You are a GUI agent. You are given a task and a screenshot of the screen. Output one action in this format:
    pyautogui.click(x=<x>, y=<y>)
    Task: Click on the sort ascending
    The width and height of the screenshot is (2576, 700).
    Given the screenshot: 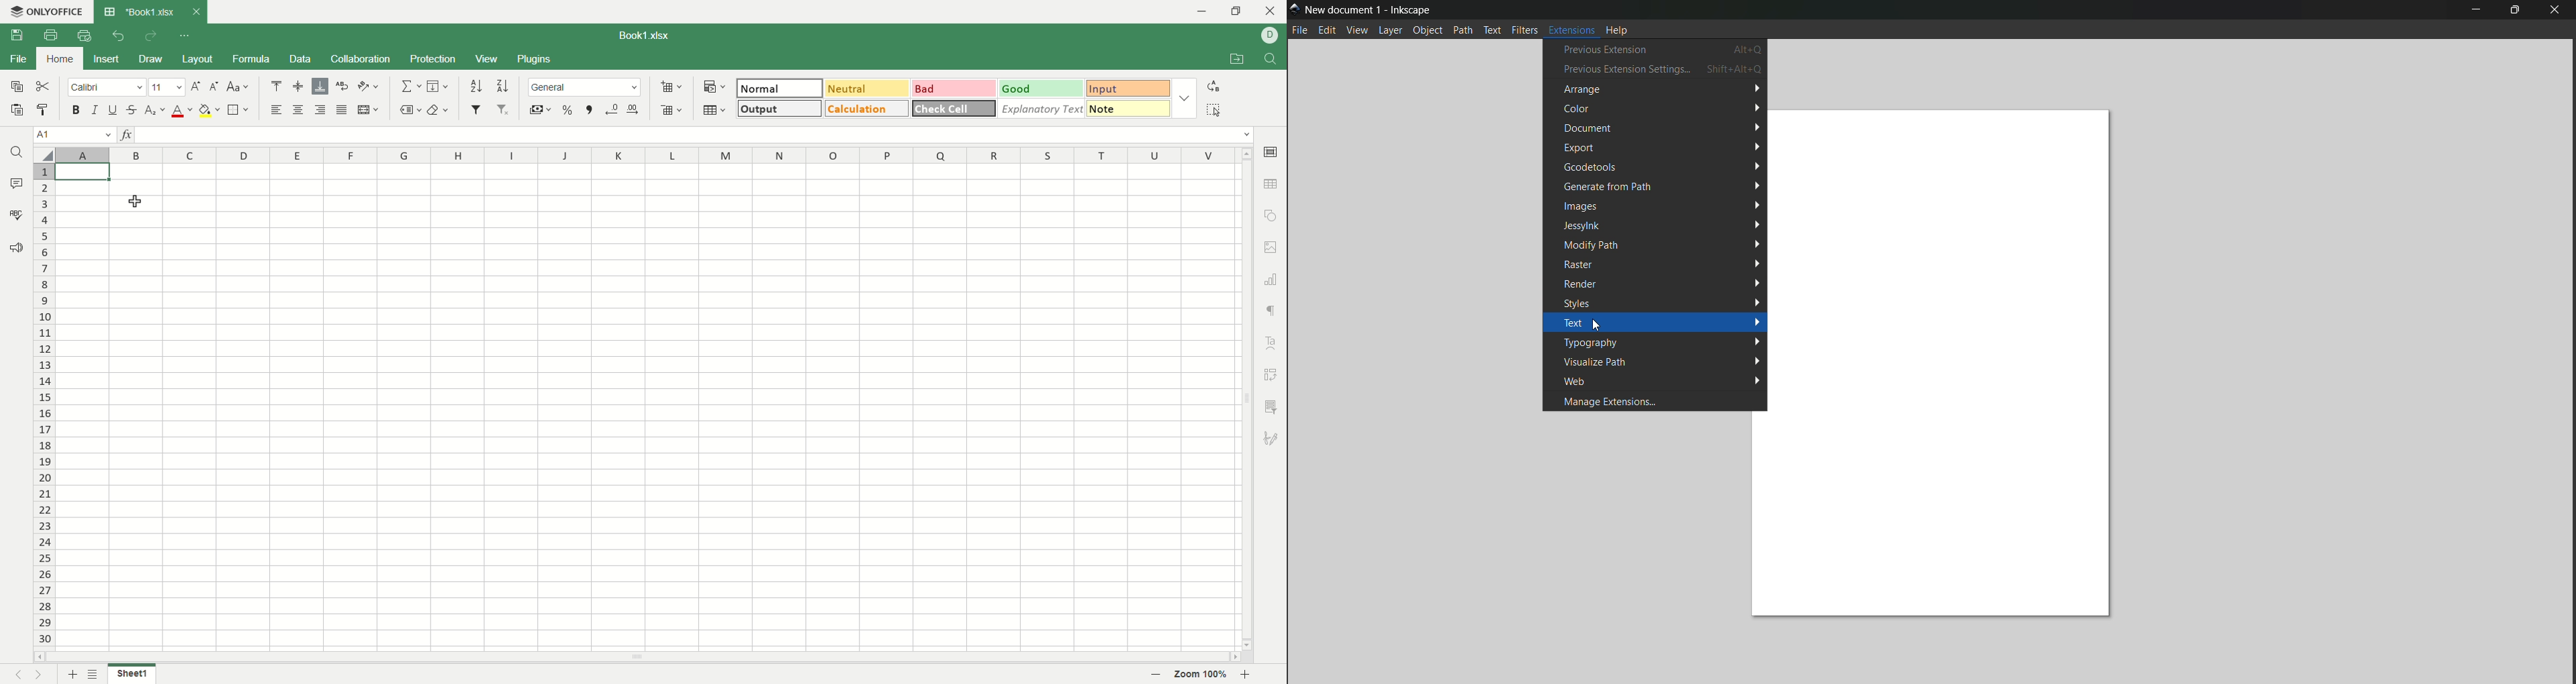 What is the action you would take?
    pyautogui.click(x=477, y=86)
    